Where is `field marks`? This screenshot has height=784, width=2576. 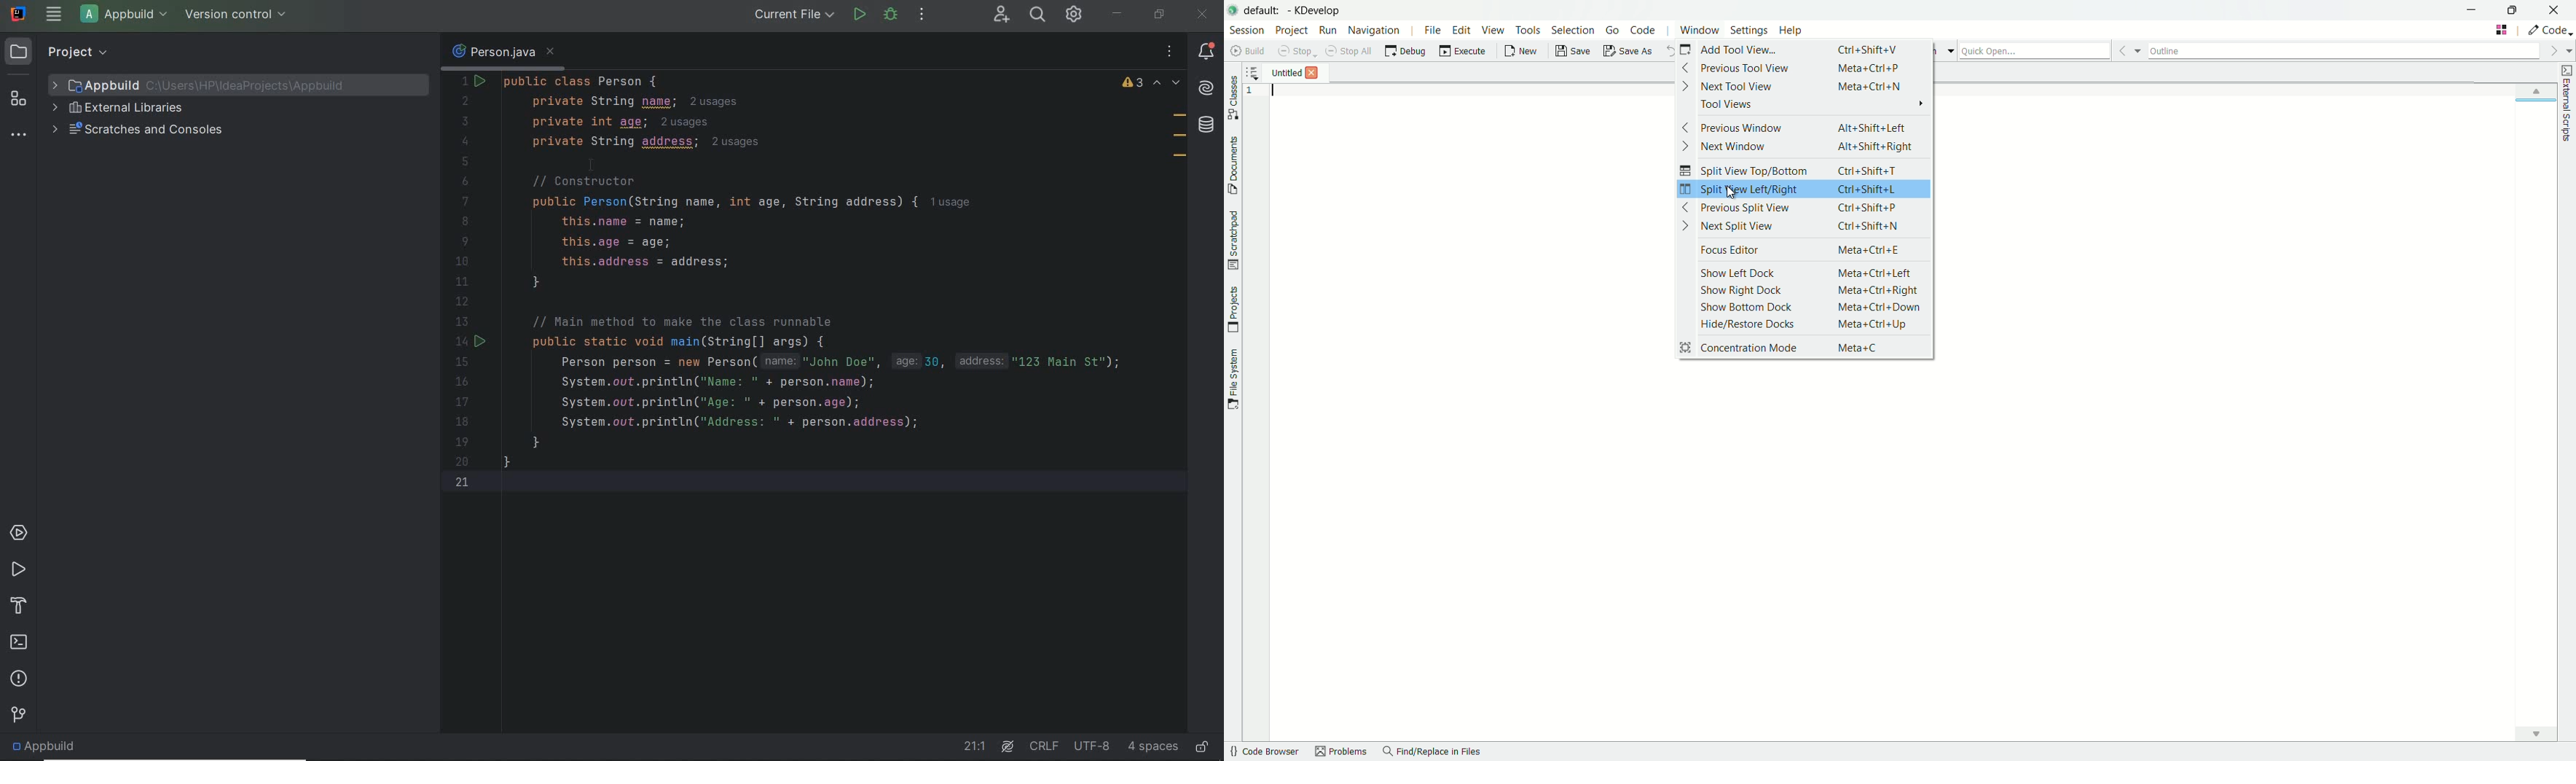
field marks is located at coordinates (1179, 138).